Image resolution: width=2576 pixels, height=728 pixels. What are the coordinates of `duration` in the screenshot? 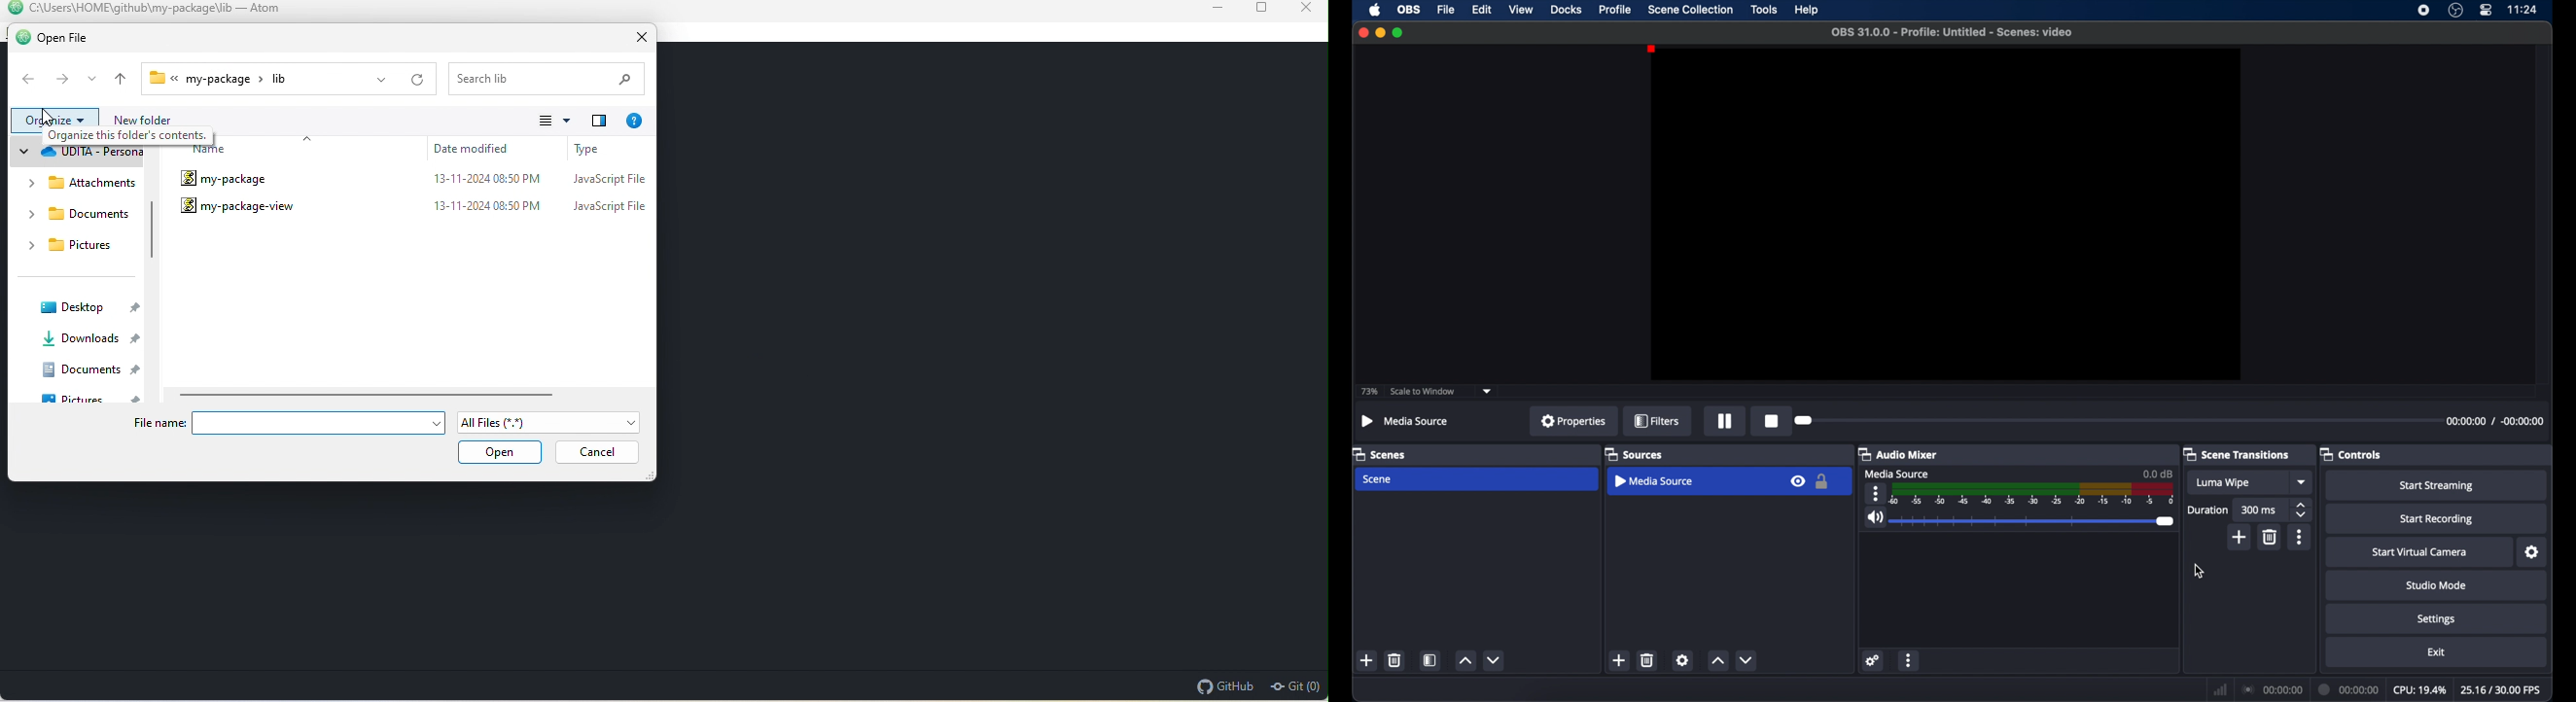 It's located at (2350, 690).